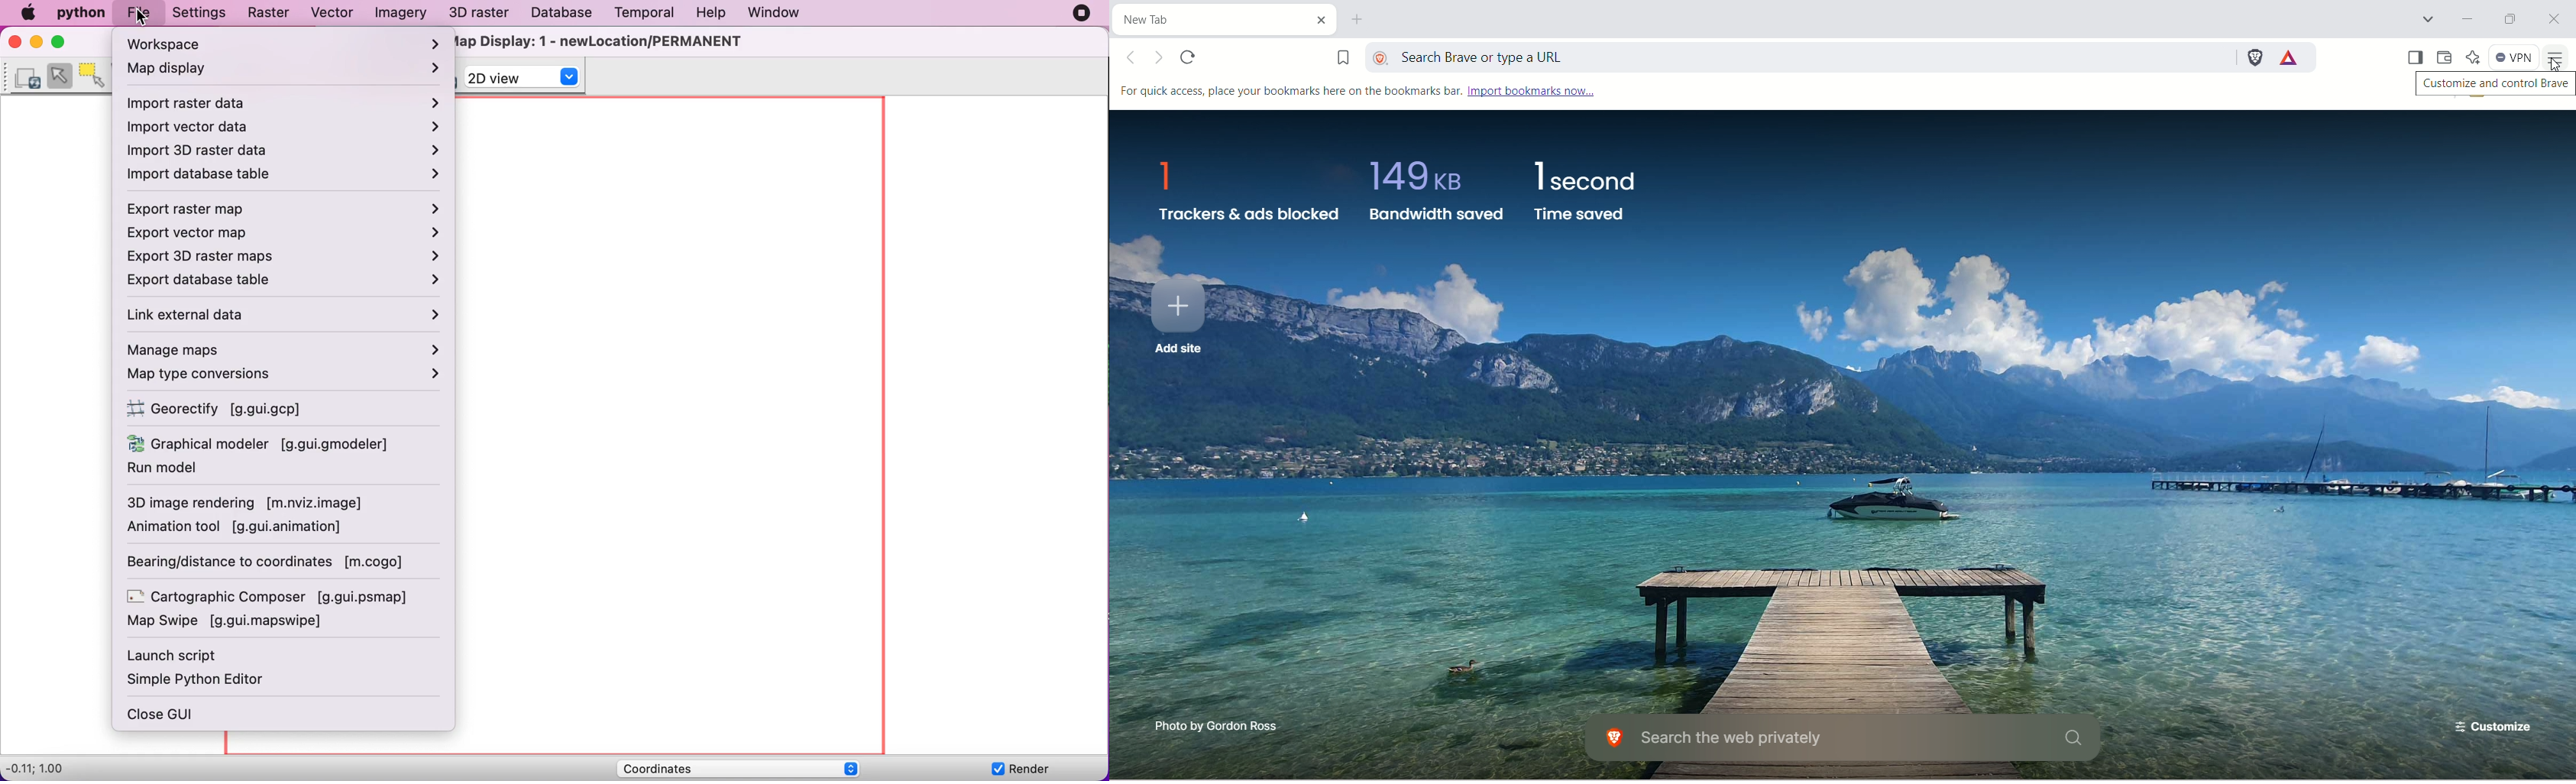 The height and width of the screenshot is (784, 2576). What do you see at coordinates (2559, 57) in the screenshot?
I see `more` at bounding box center [2559, 57].